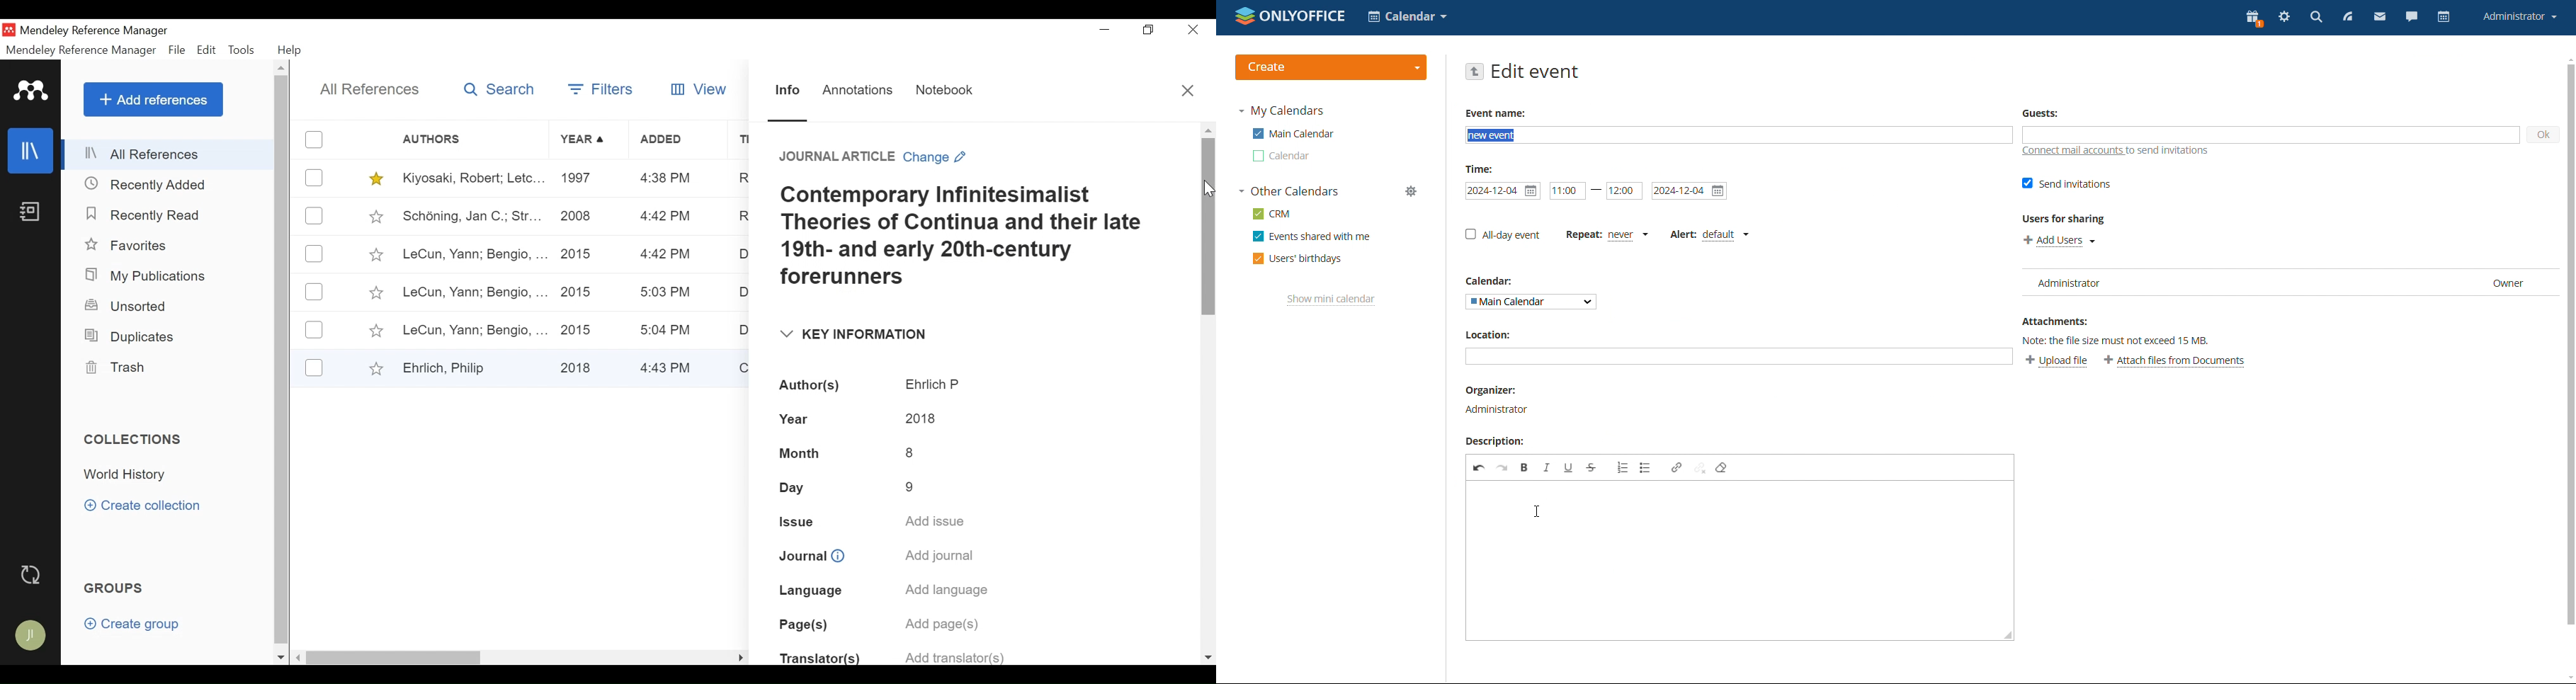 Image resolution: width=2576 pixels, height=700 pixels. What do you see at coordinates (2519, 16) in the screenshot?
I see `account` at bounding box center [2519, 16].